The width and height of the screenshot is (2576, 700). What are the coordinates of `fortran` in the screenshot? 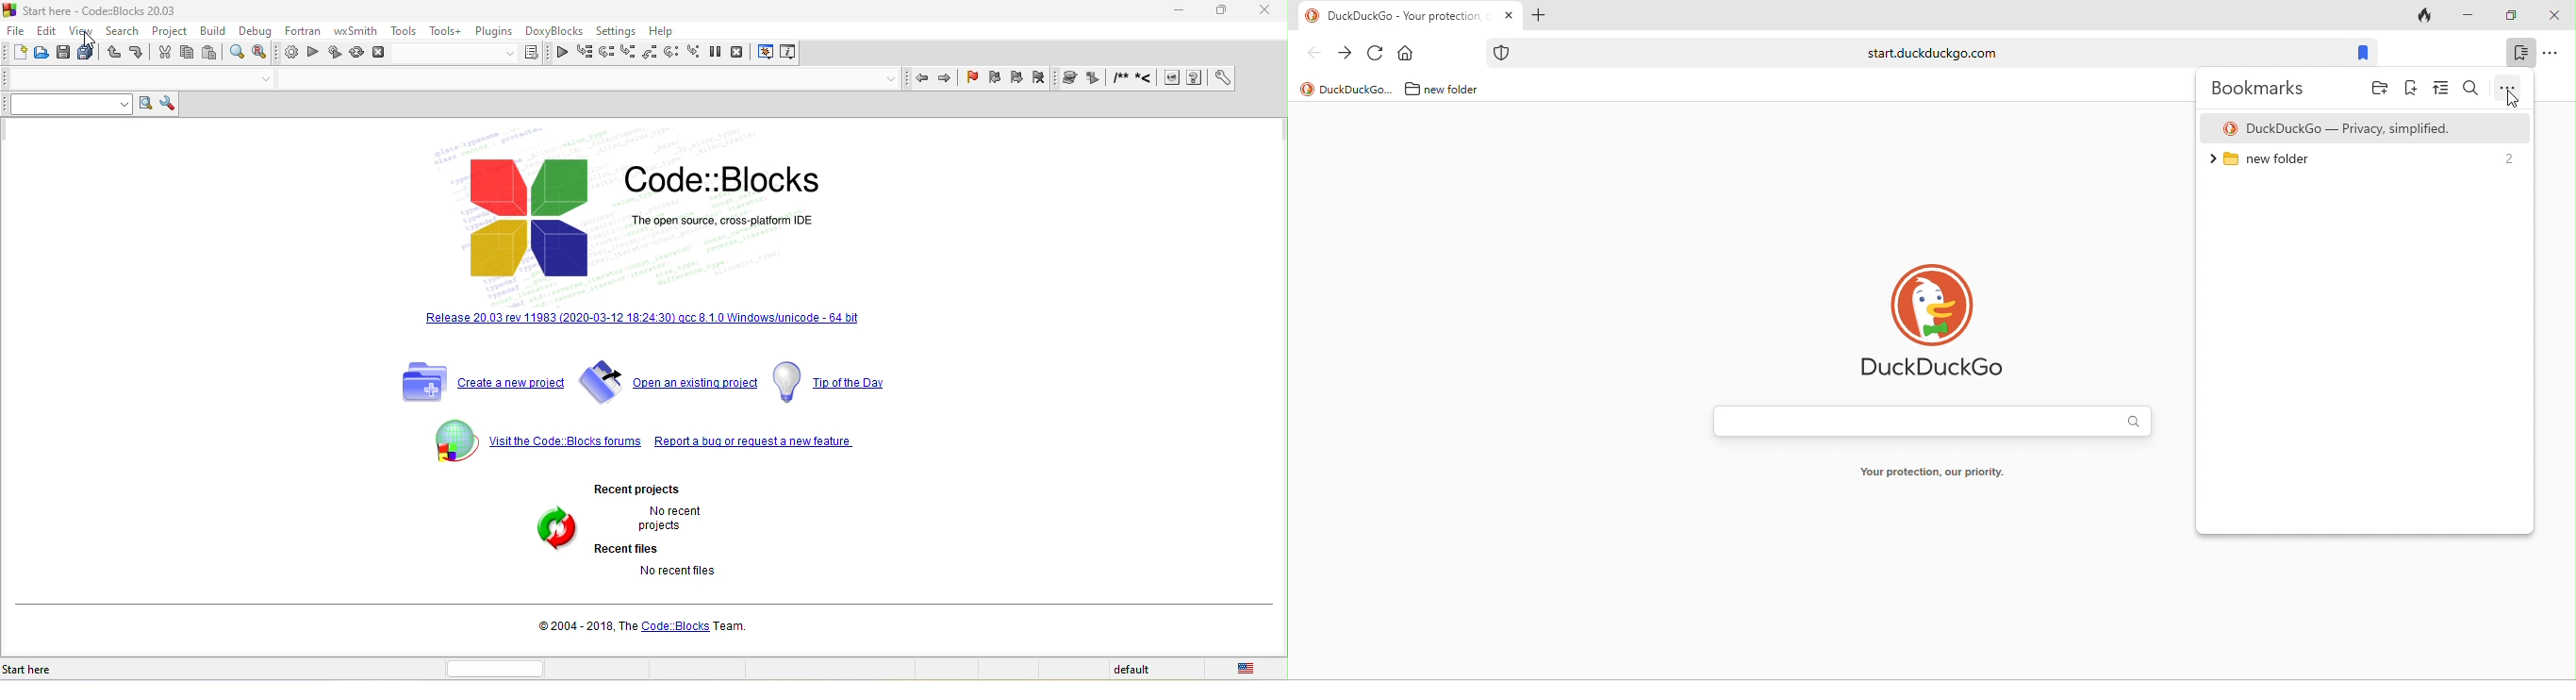 It's located at (299, 30).